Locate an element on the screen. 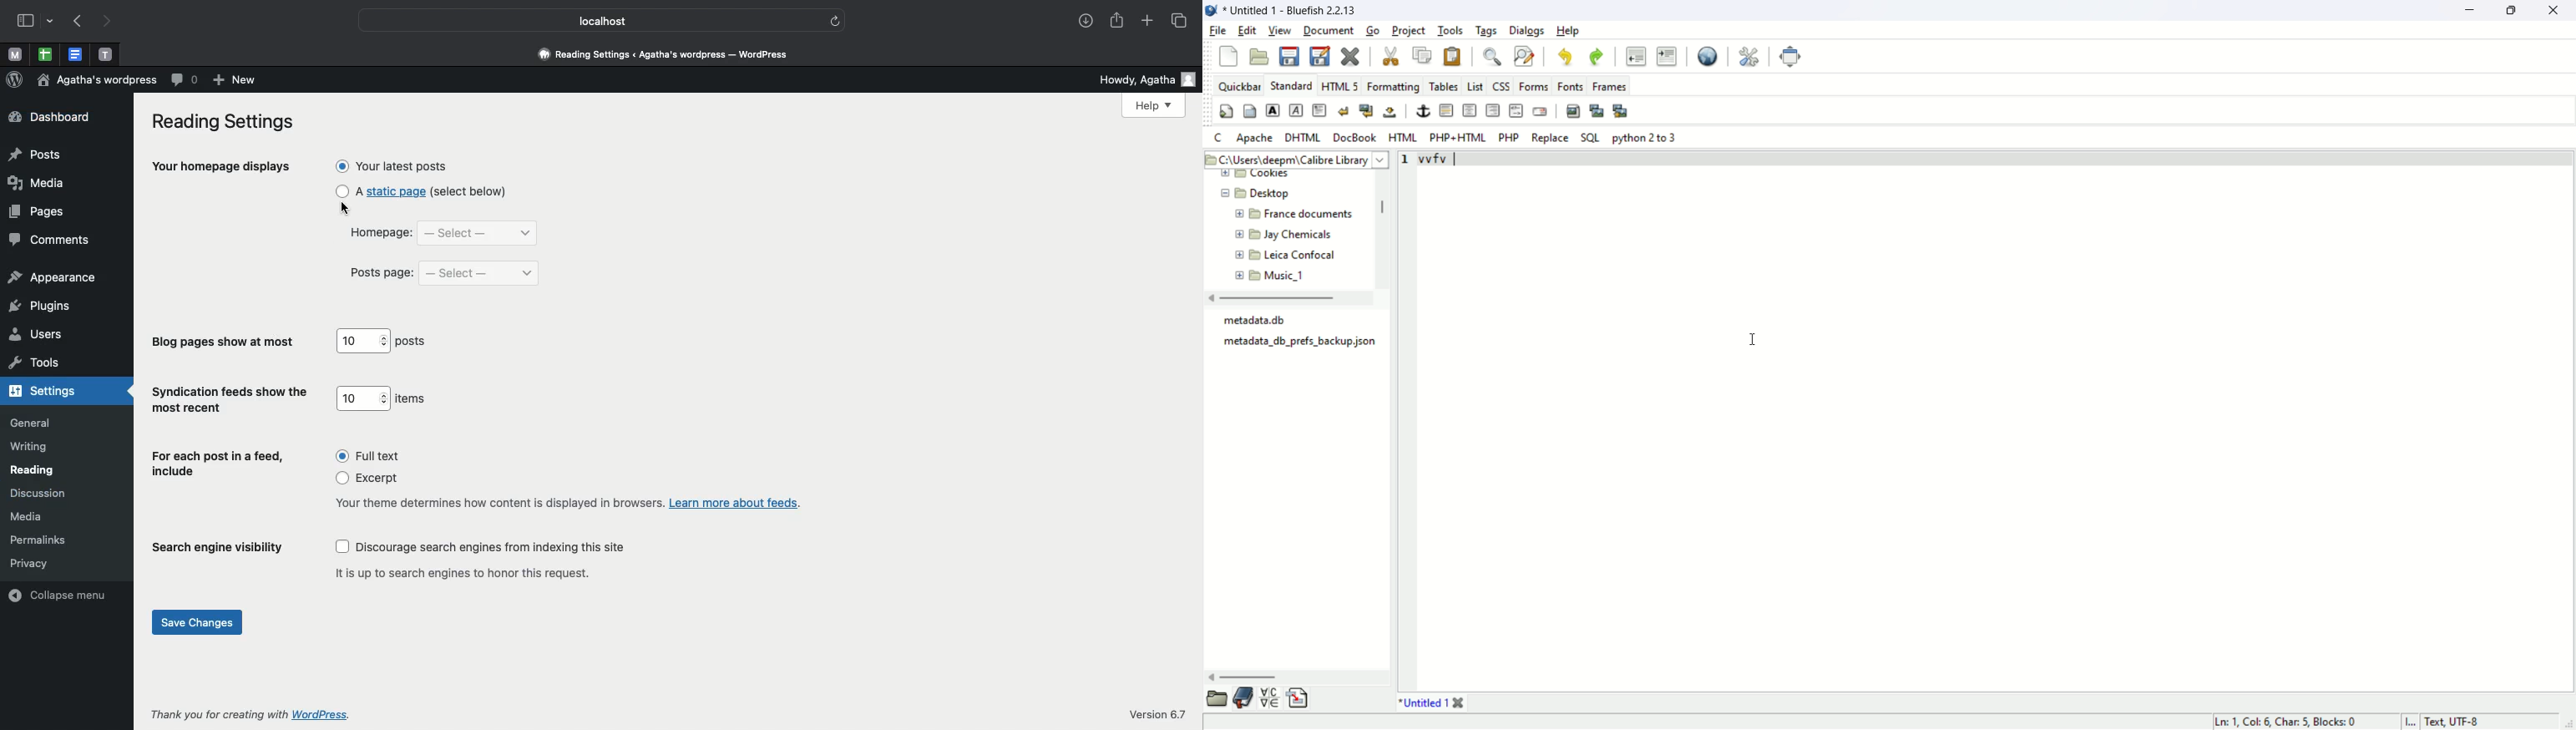  Localhost is located at coordinates (593, 21).